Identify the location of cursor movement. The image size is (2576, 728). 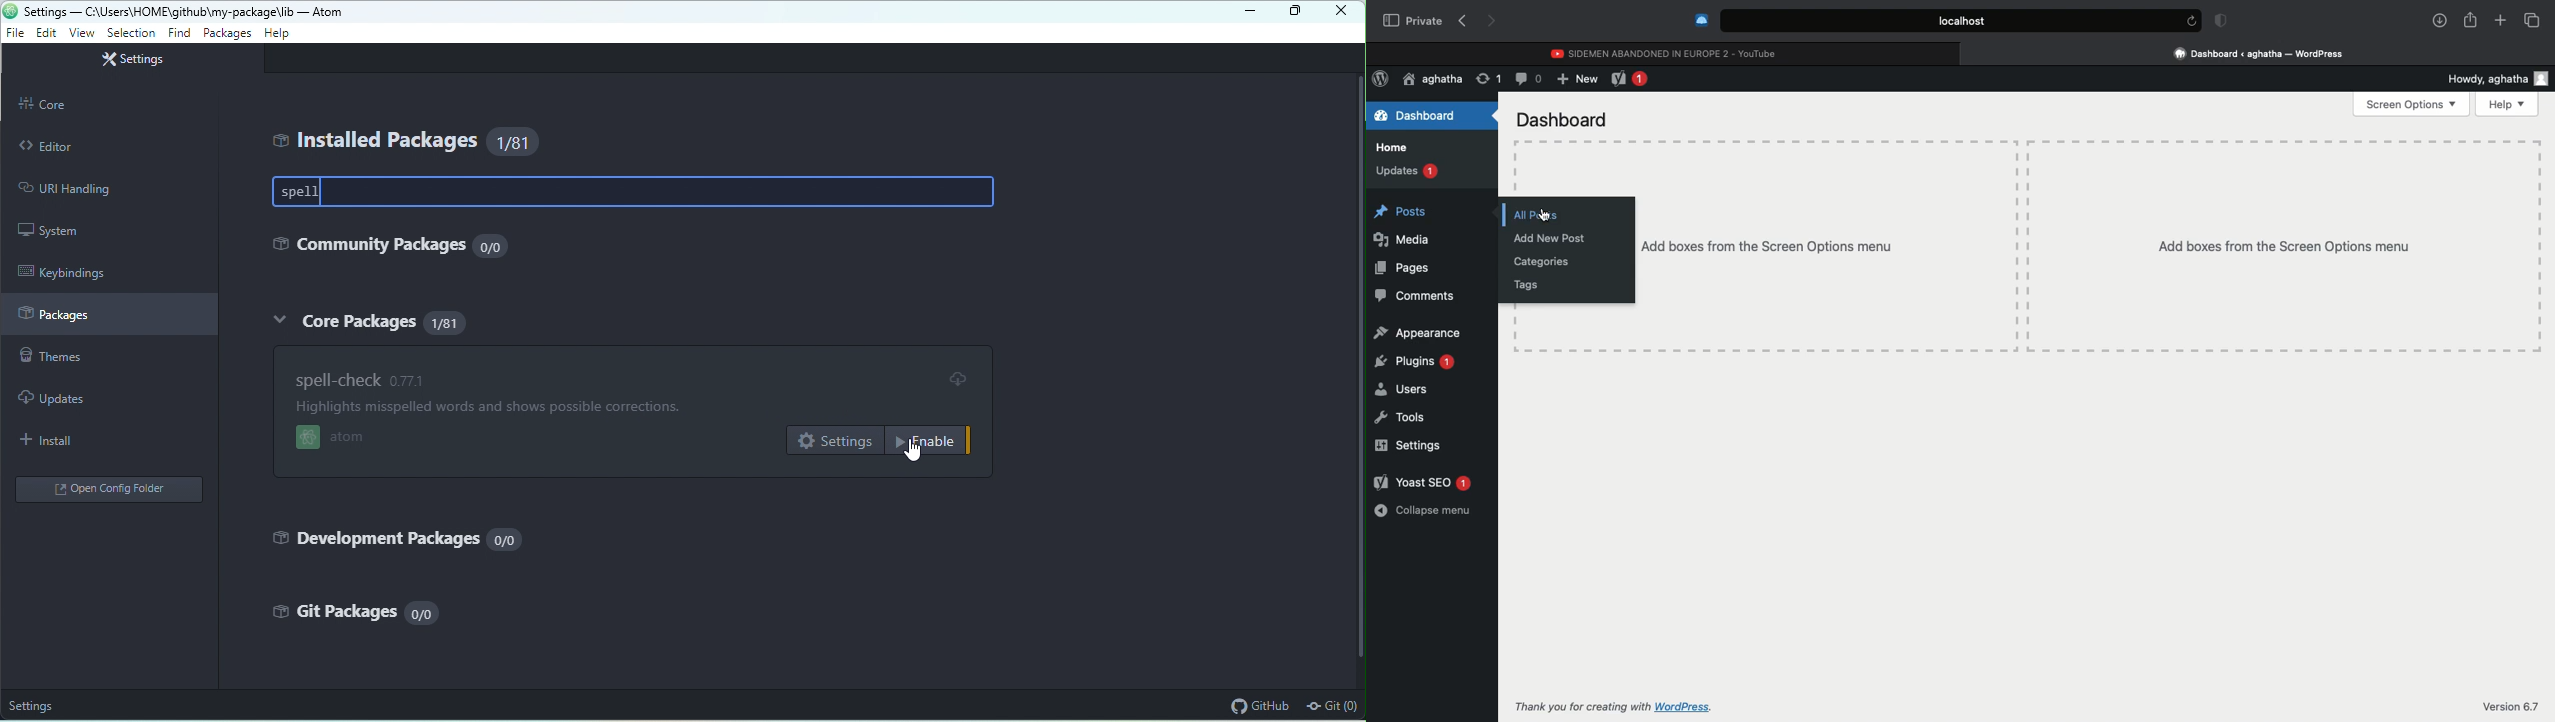
(914, 452).